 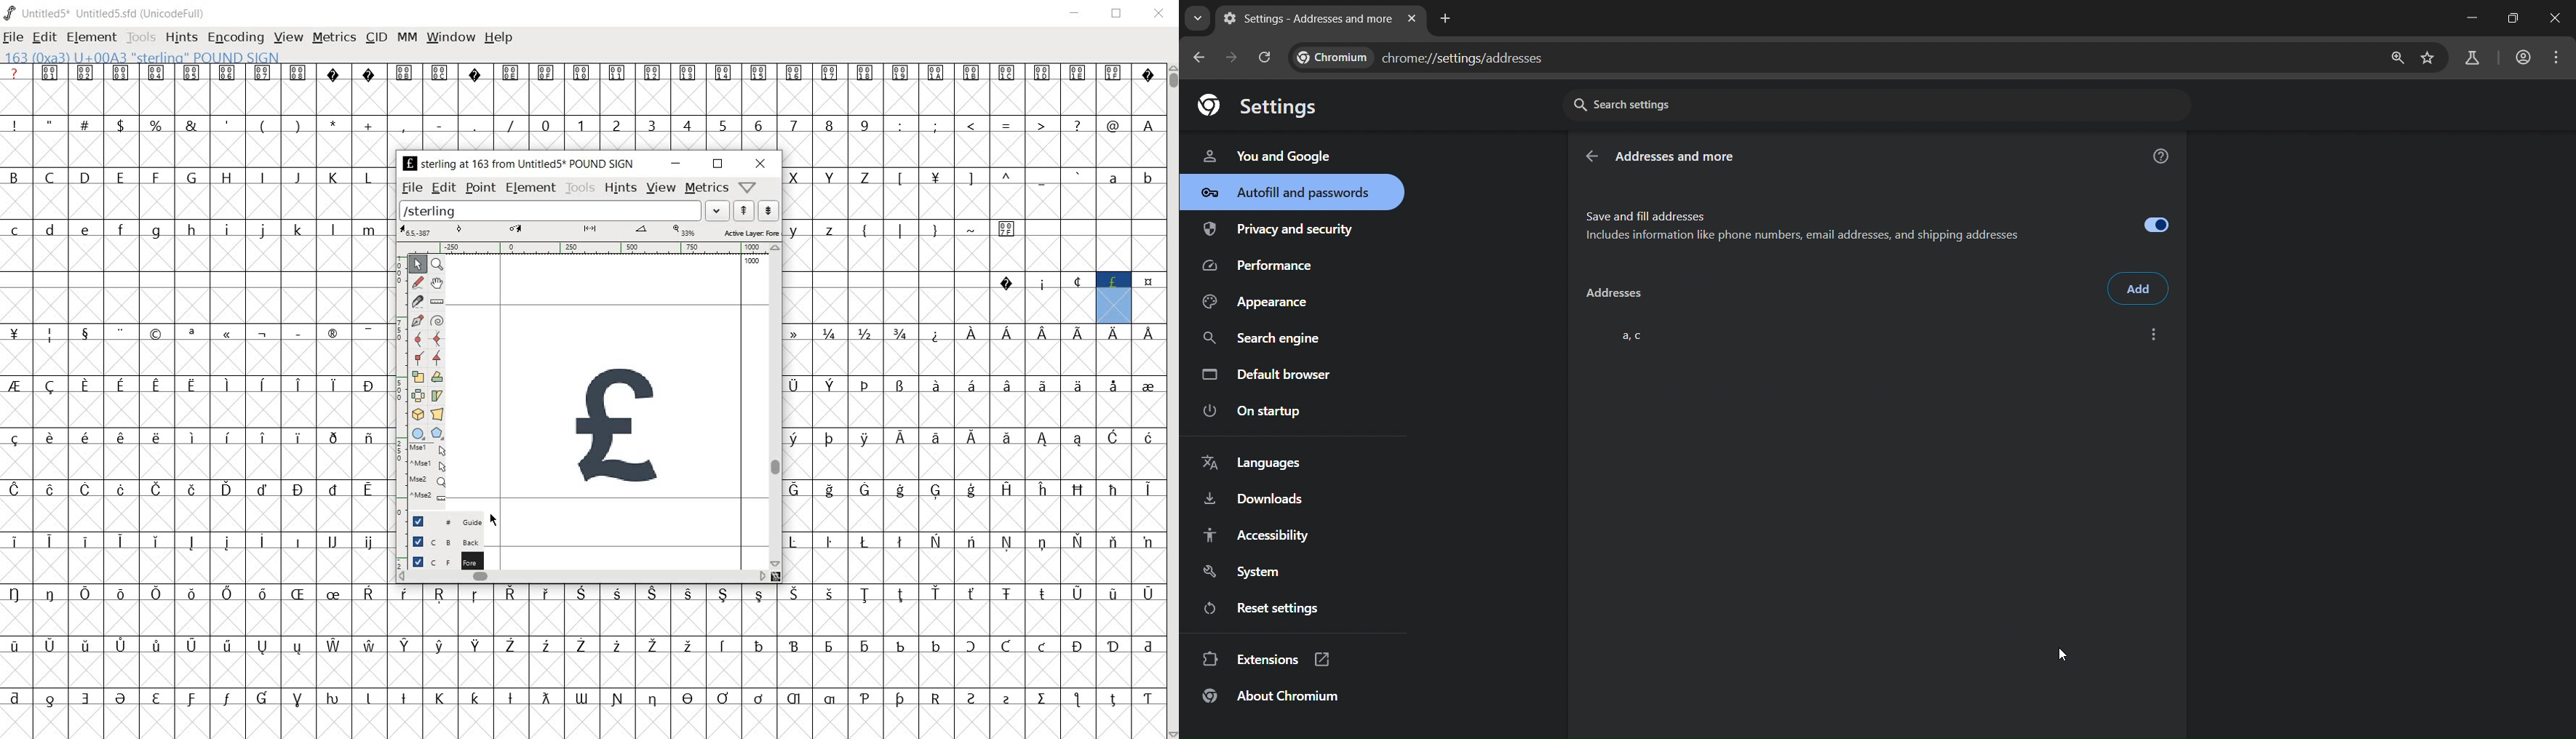 I want to click on ^, so click(x=1006, y=179).